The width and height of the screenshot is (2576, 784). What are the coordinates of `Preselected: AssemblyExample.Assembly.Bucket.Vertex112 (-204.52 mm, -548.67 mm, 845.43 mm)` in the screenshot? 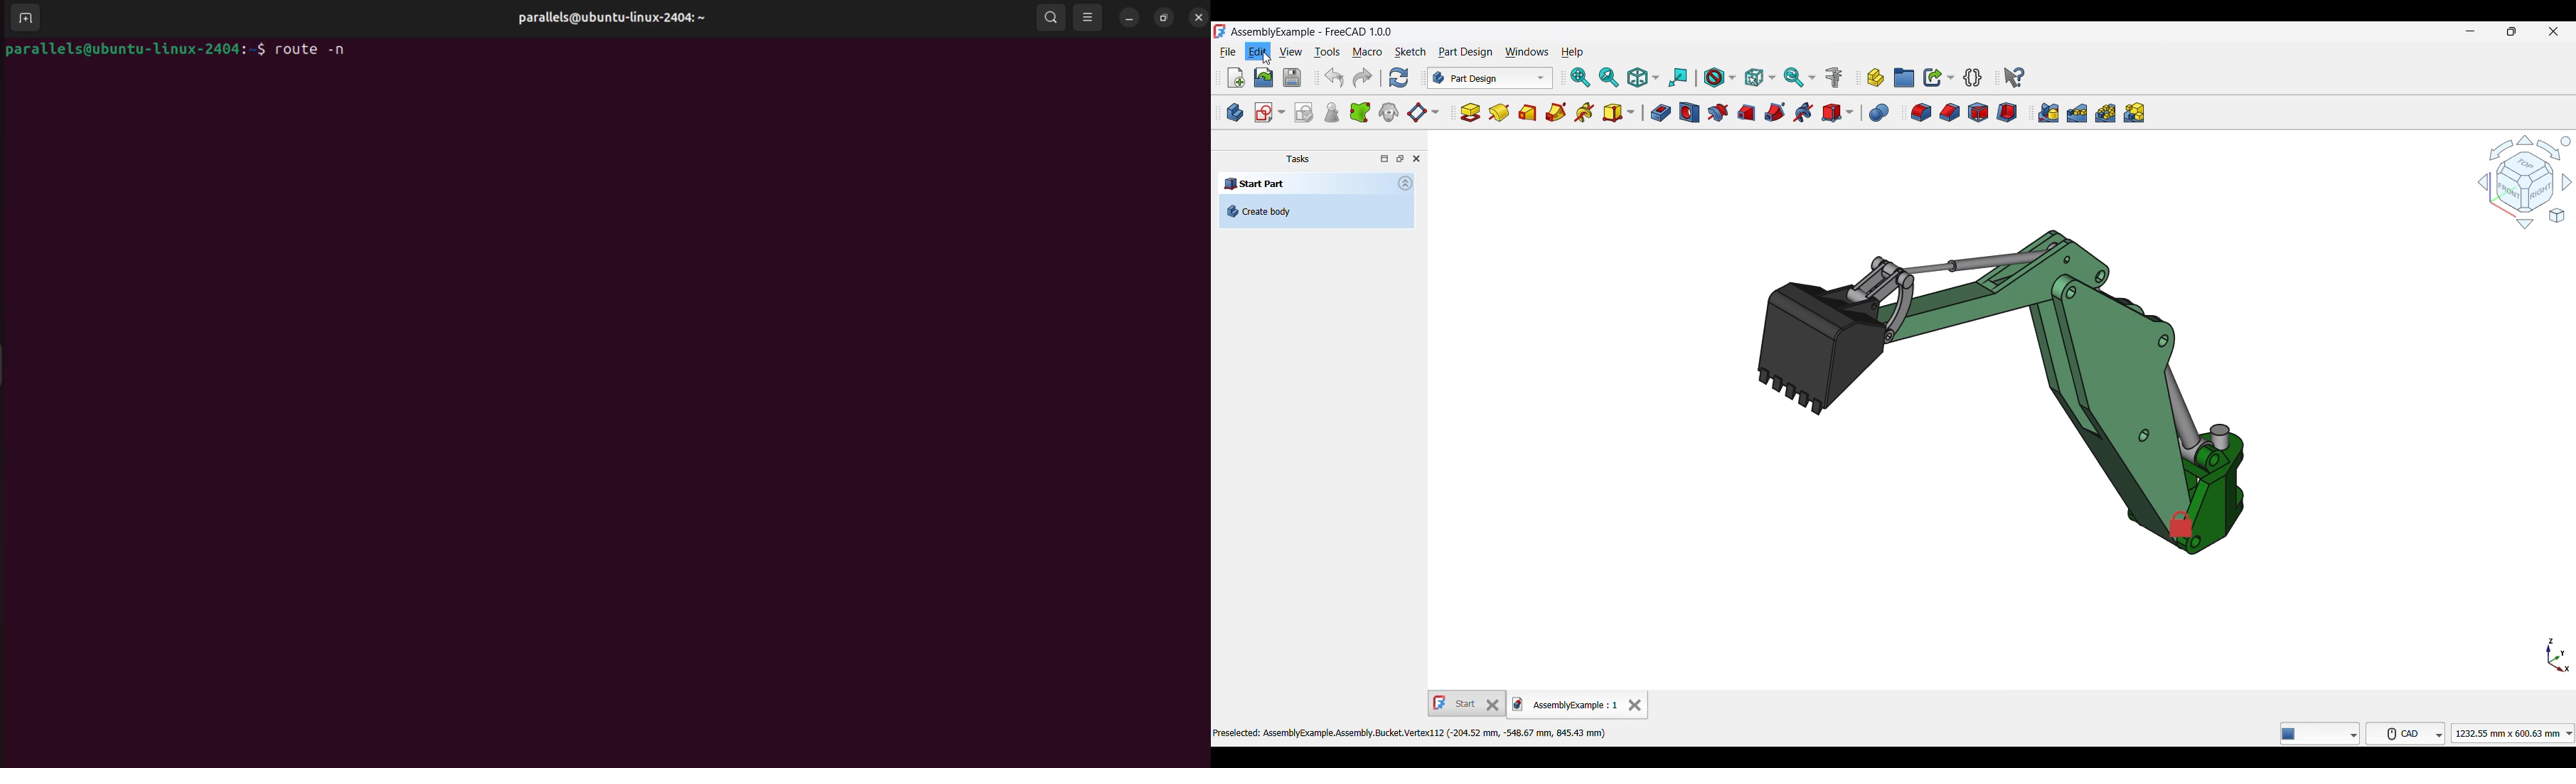 It's located at (1412, 732).